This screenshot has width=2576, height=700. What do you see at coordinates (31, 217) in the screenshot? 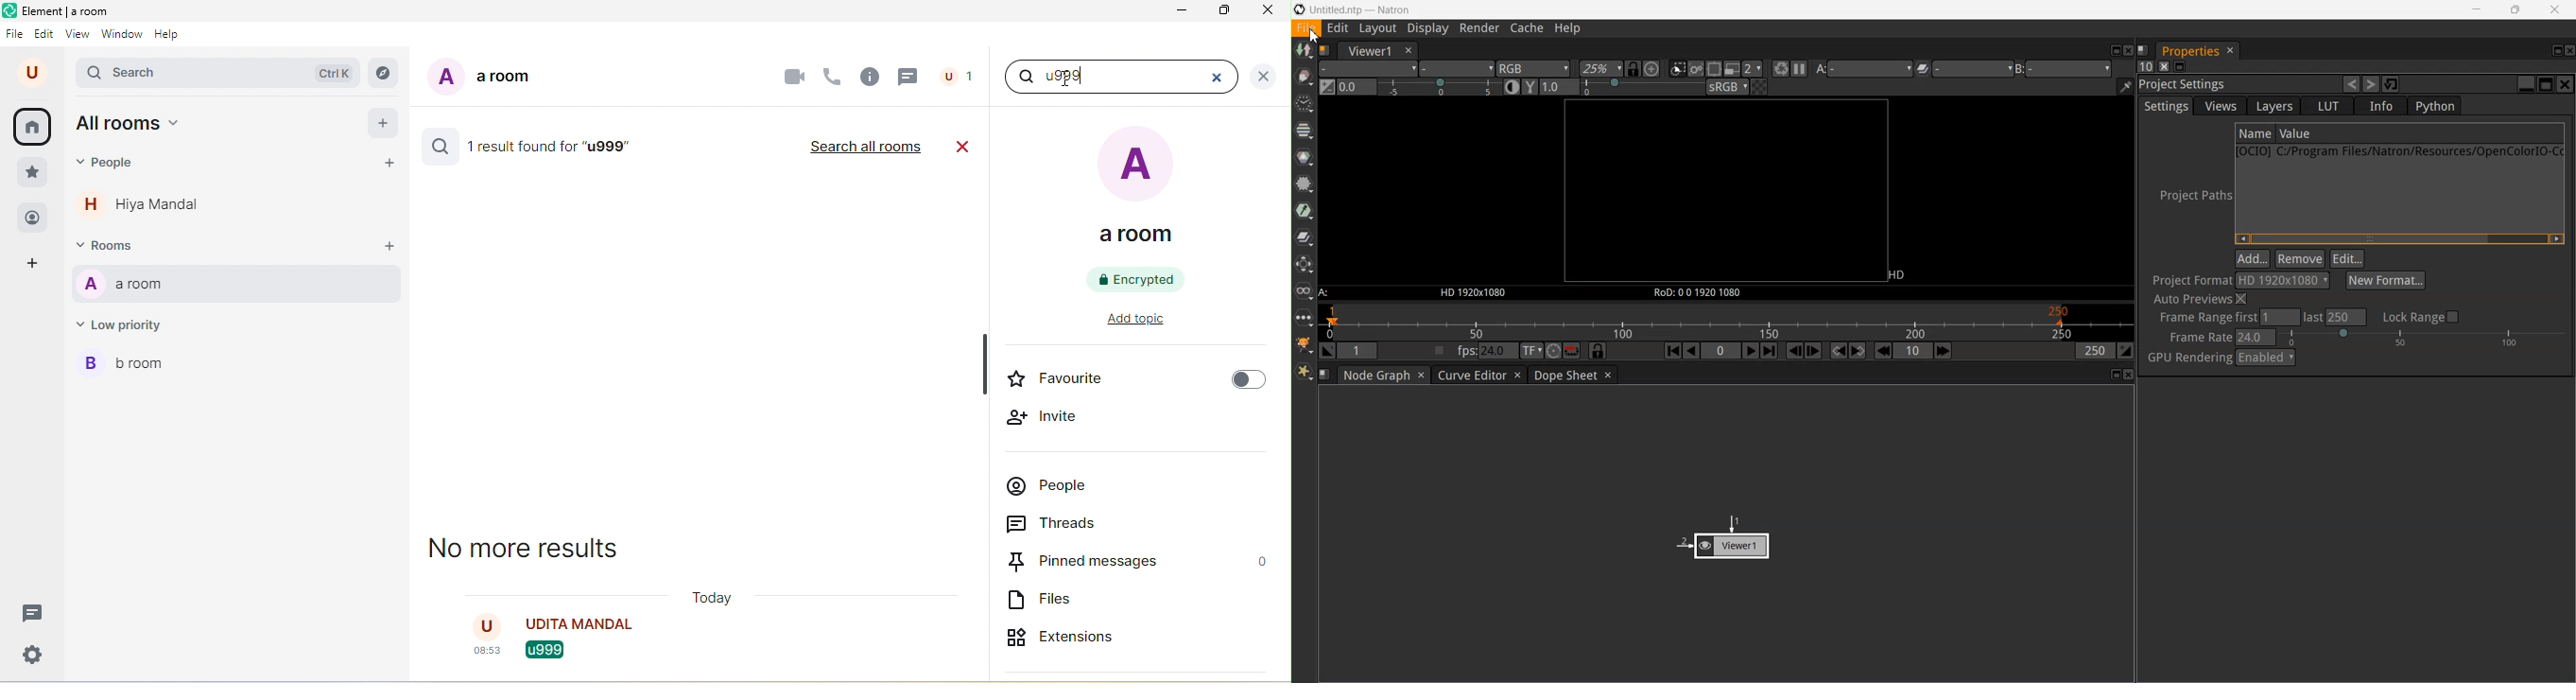
I see `people` at bounding box center [31, 217].